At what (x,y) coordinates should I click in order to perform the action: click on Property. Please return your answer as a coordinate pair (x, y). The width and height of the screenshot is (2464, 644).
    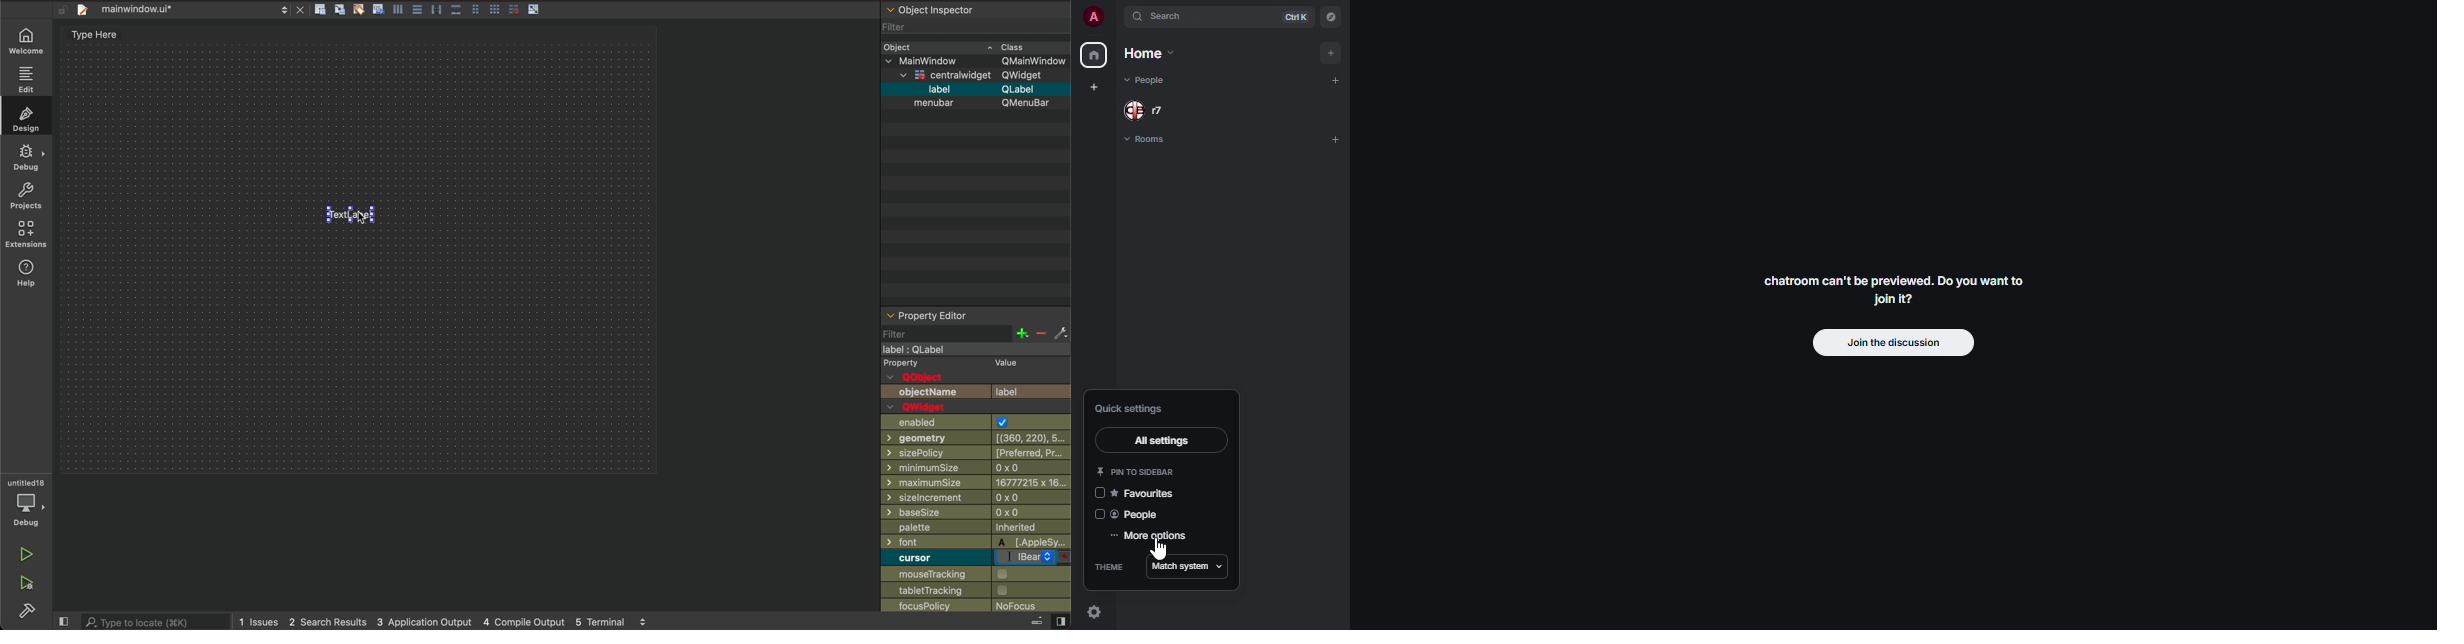
    Looking at the image, I should click on (912, 362).